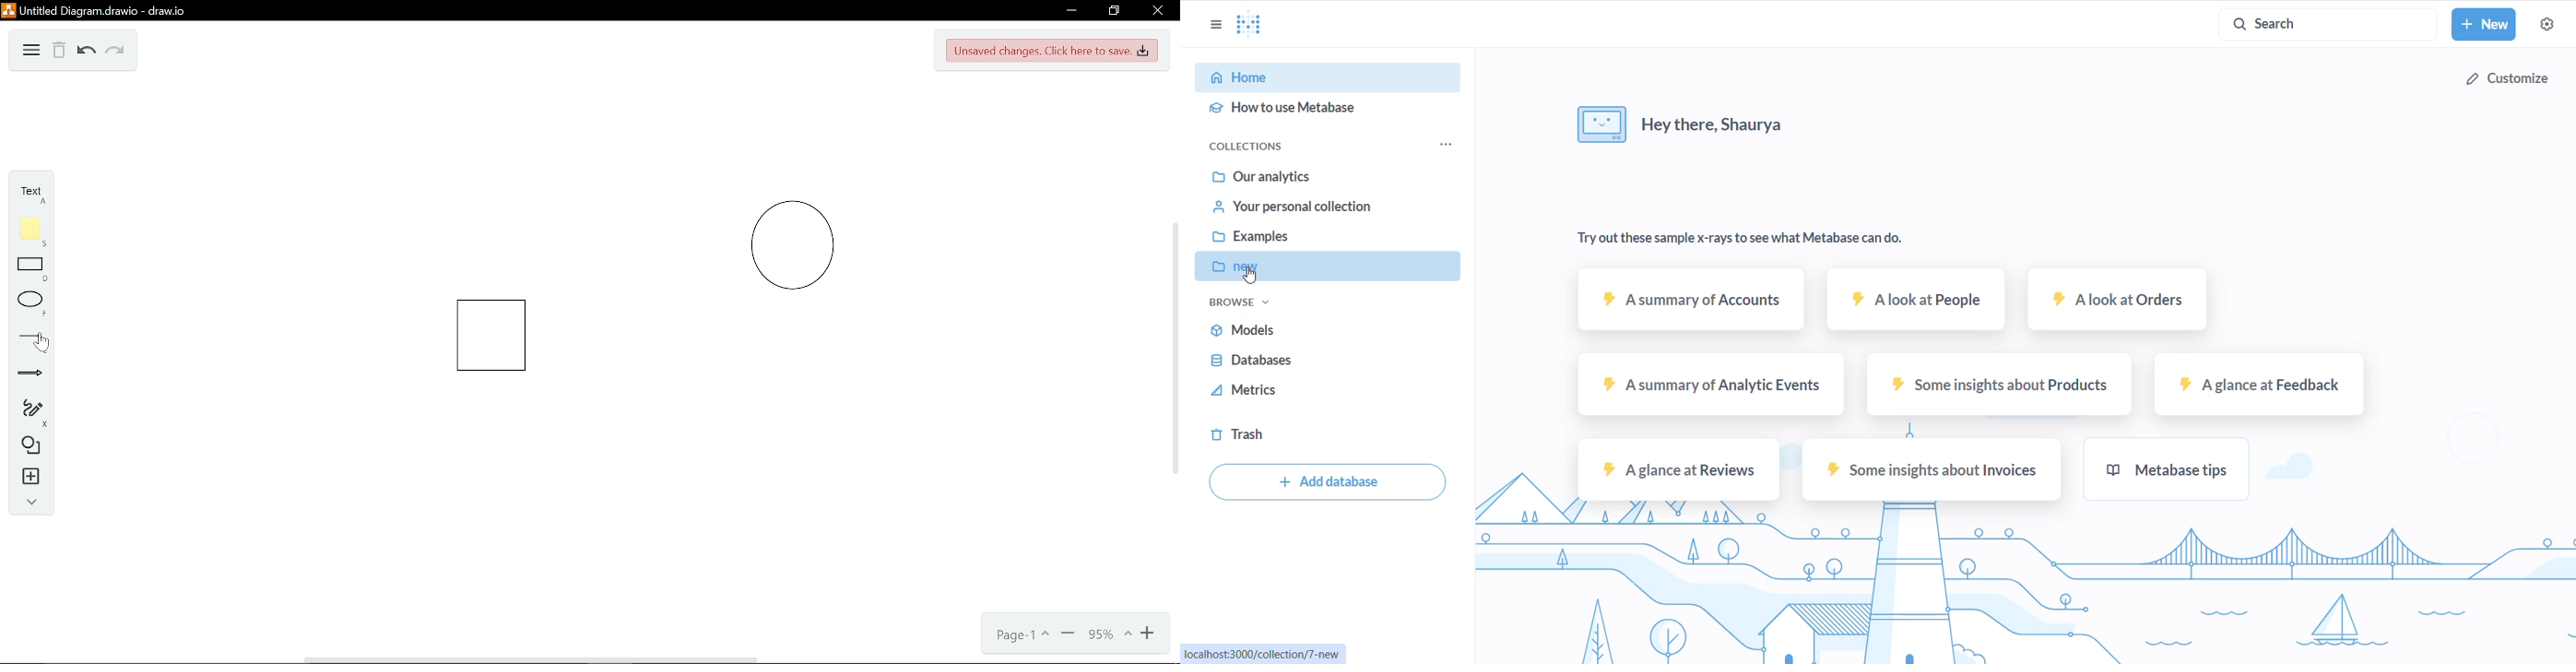  I want to click on Zoom in, so click(1152, 634).